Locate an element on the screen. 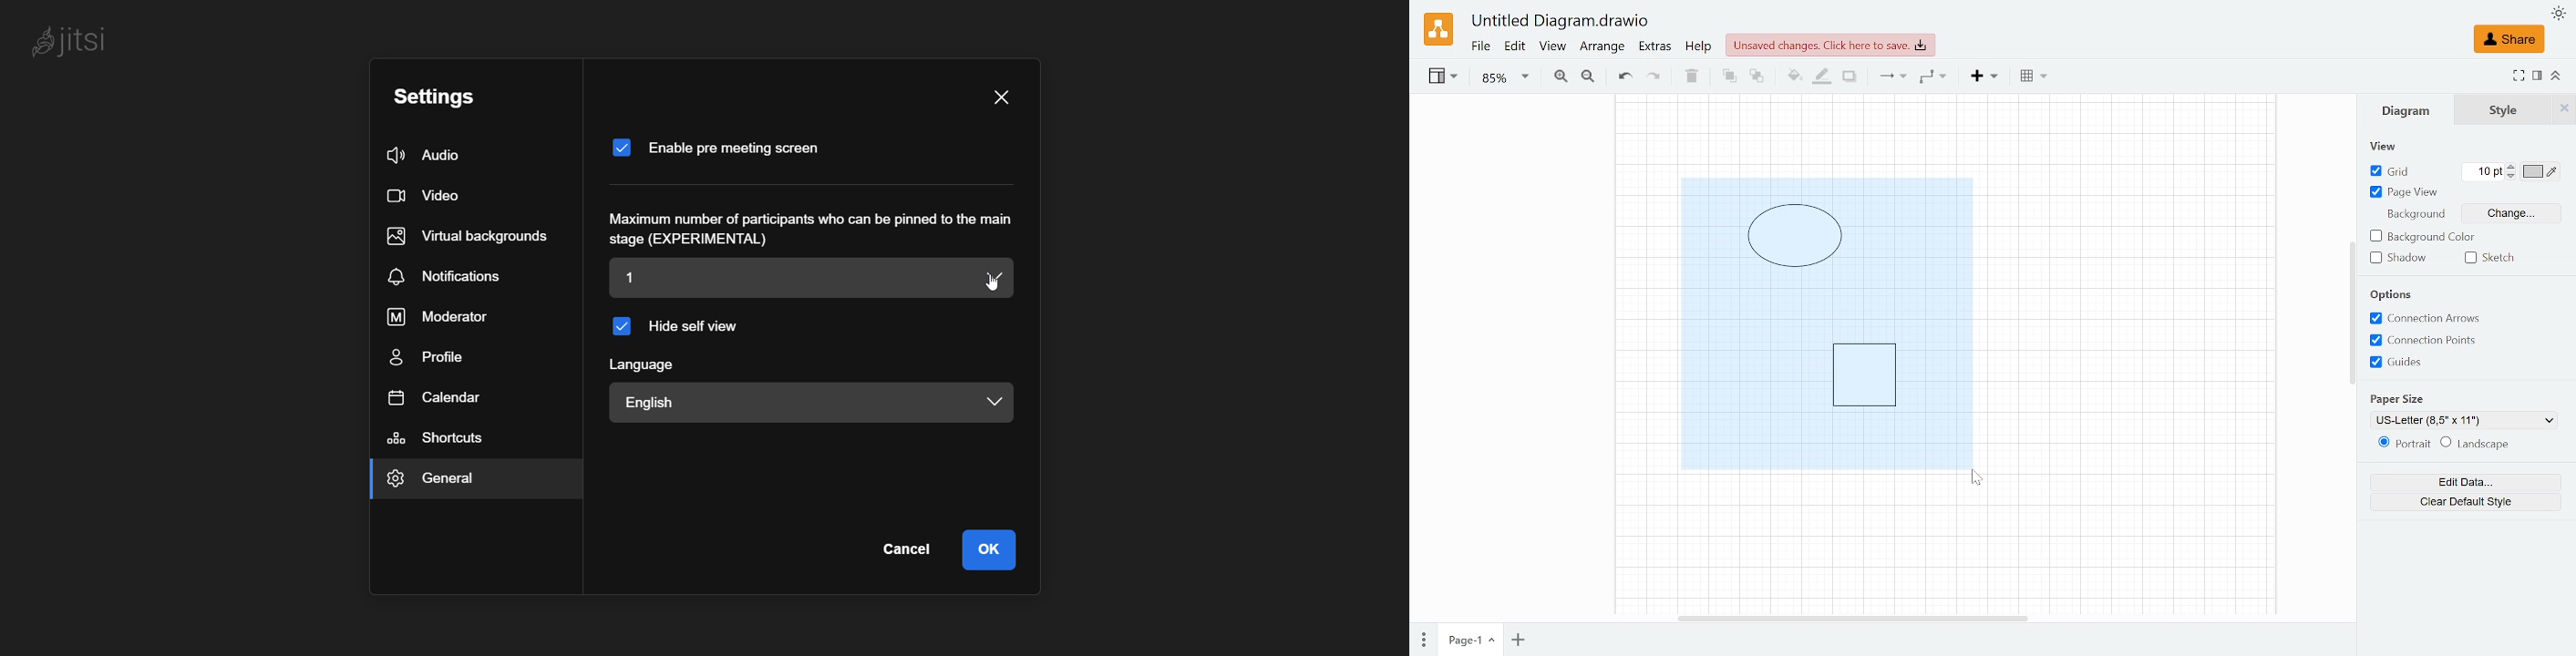  Zoom out is located at coordinates (1588, 77).